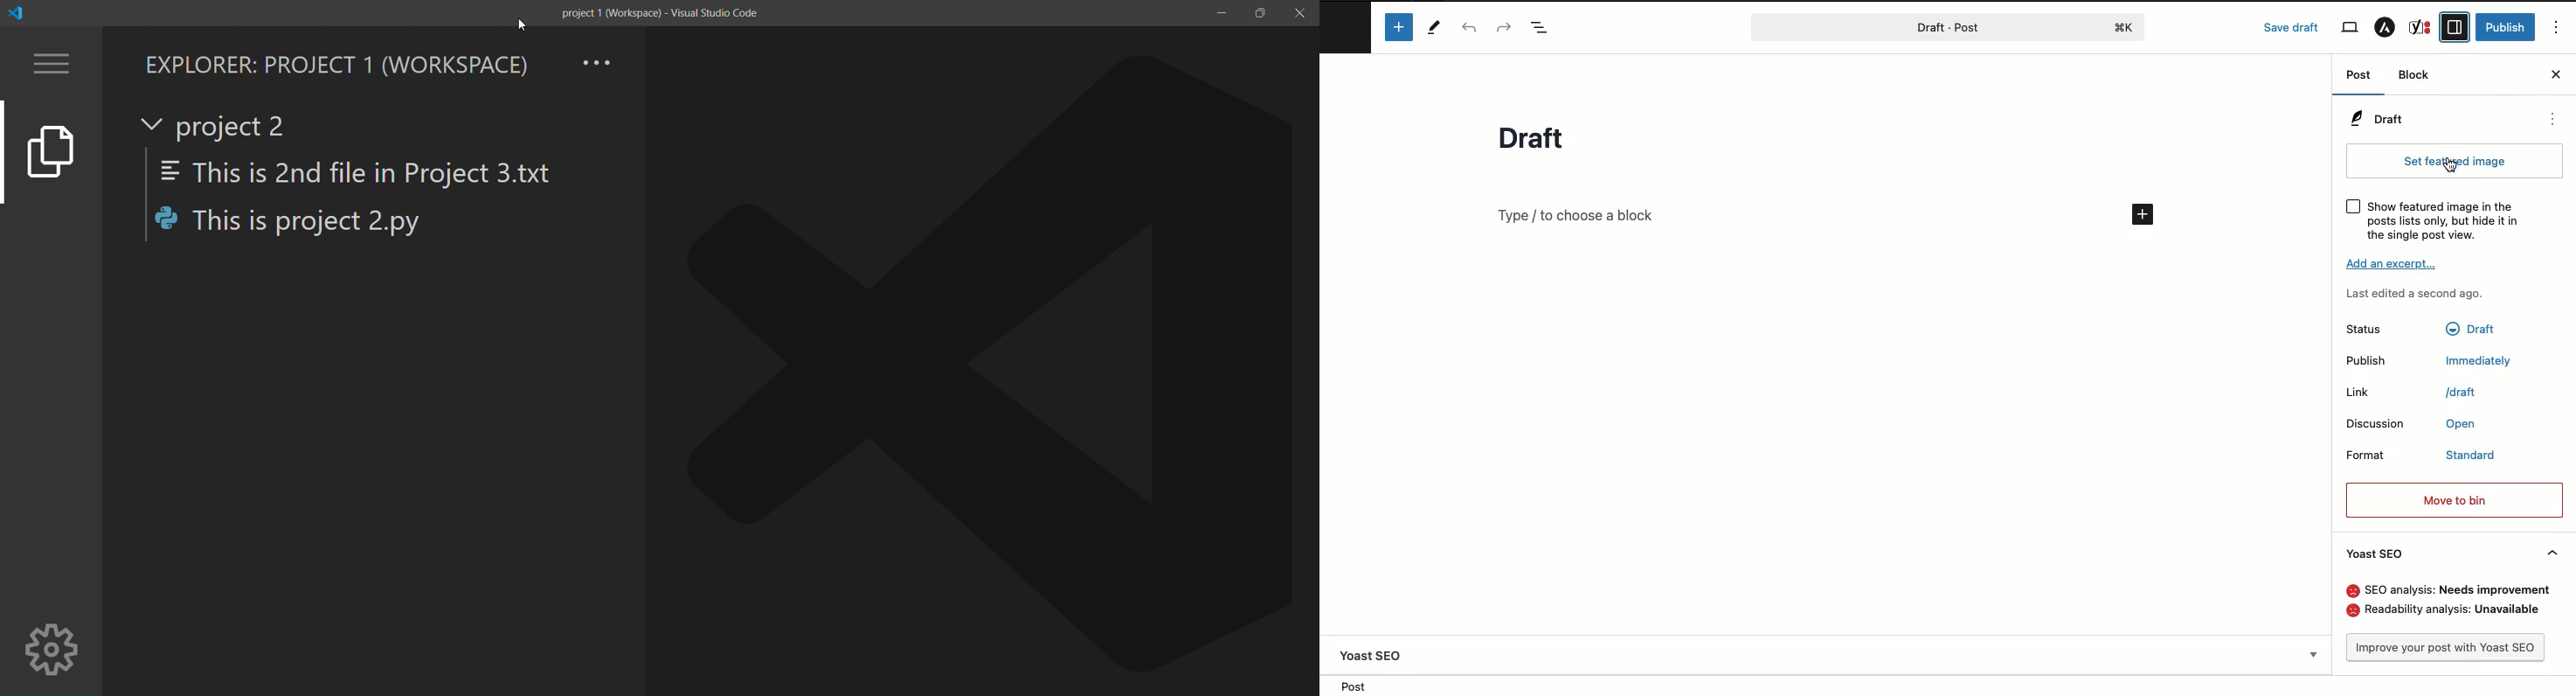 This screenshot has width=2576, height=700. Describe the element at coordinates (1507, 27) in the screenshot. I see `Redo` at that location.